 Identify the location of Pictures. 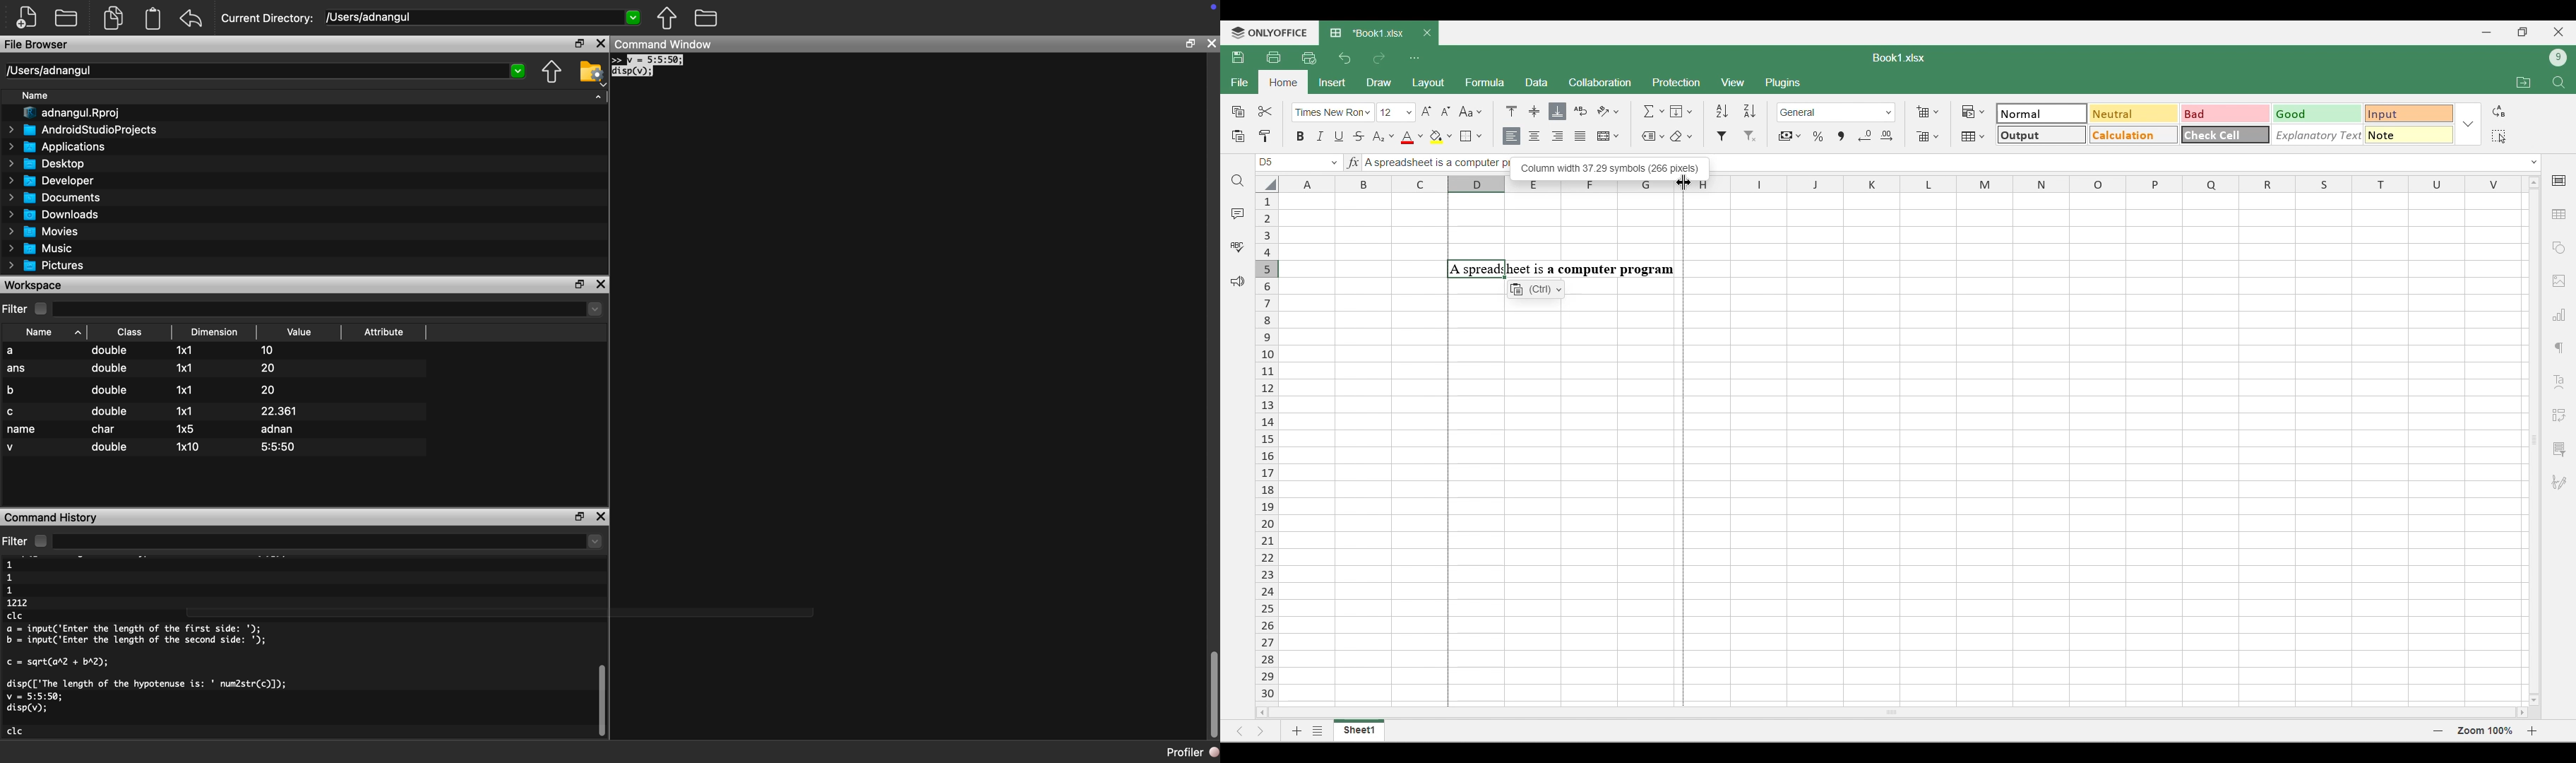
(45, 266).